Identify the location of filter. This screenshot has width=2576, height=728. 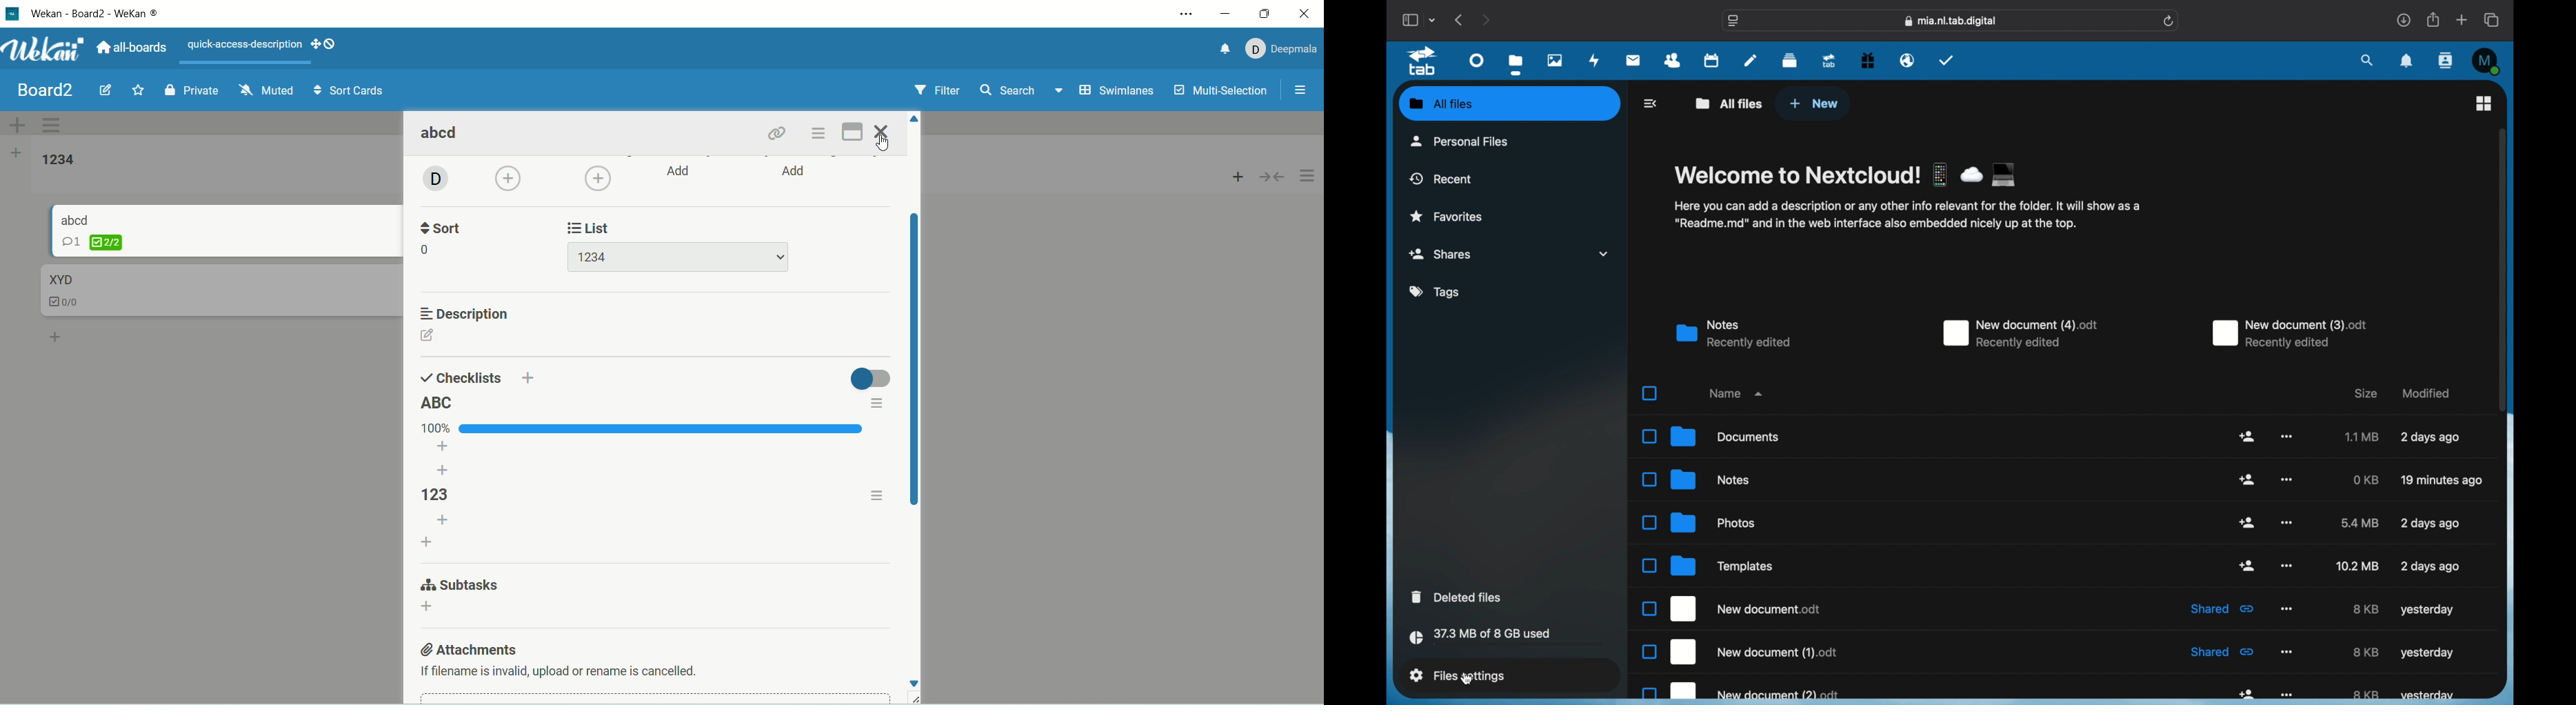
(937, 90).